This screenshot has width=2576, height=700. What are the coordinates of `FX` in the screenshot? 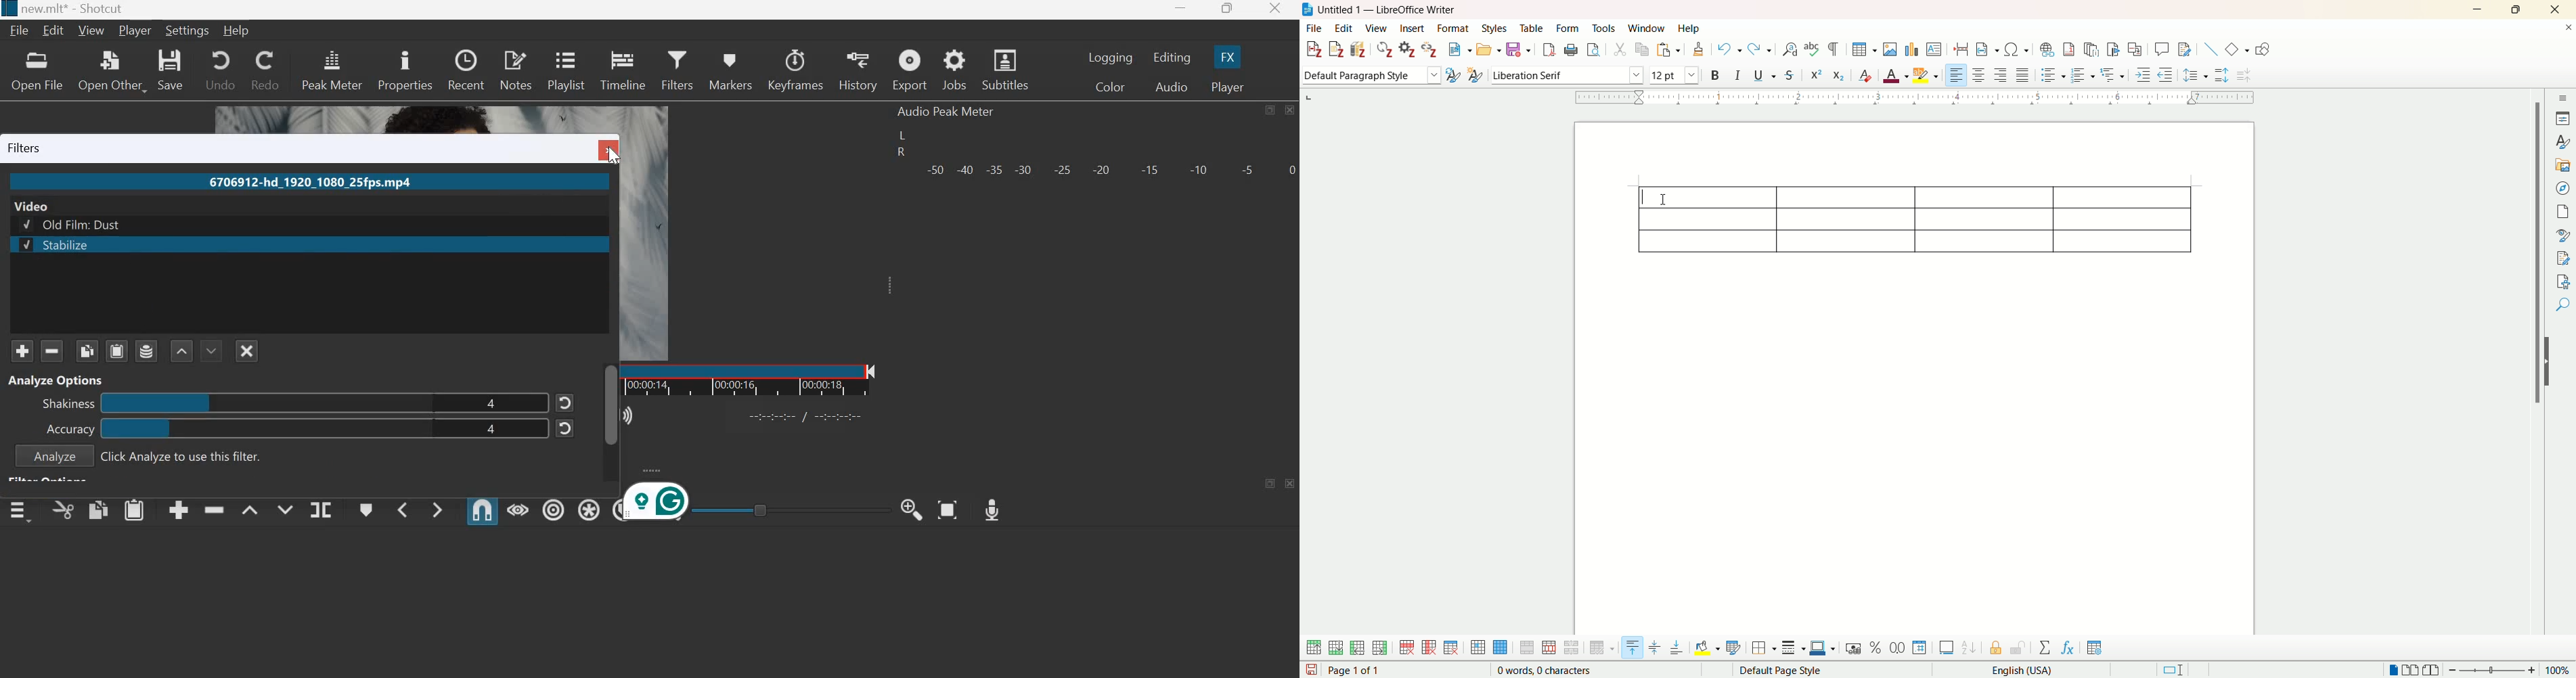 It's located at (1228, 57).